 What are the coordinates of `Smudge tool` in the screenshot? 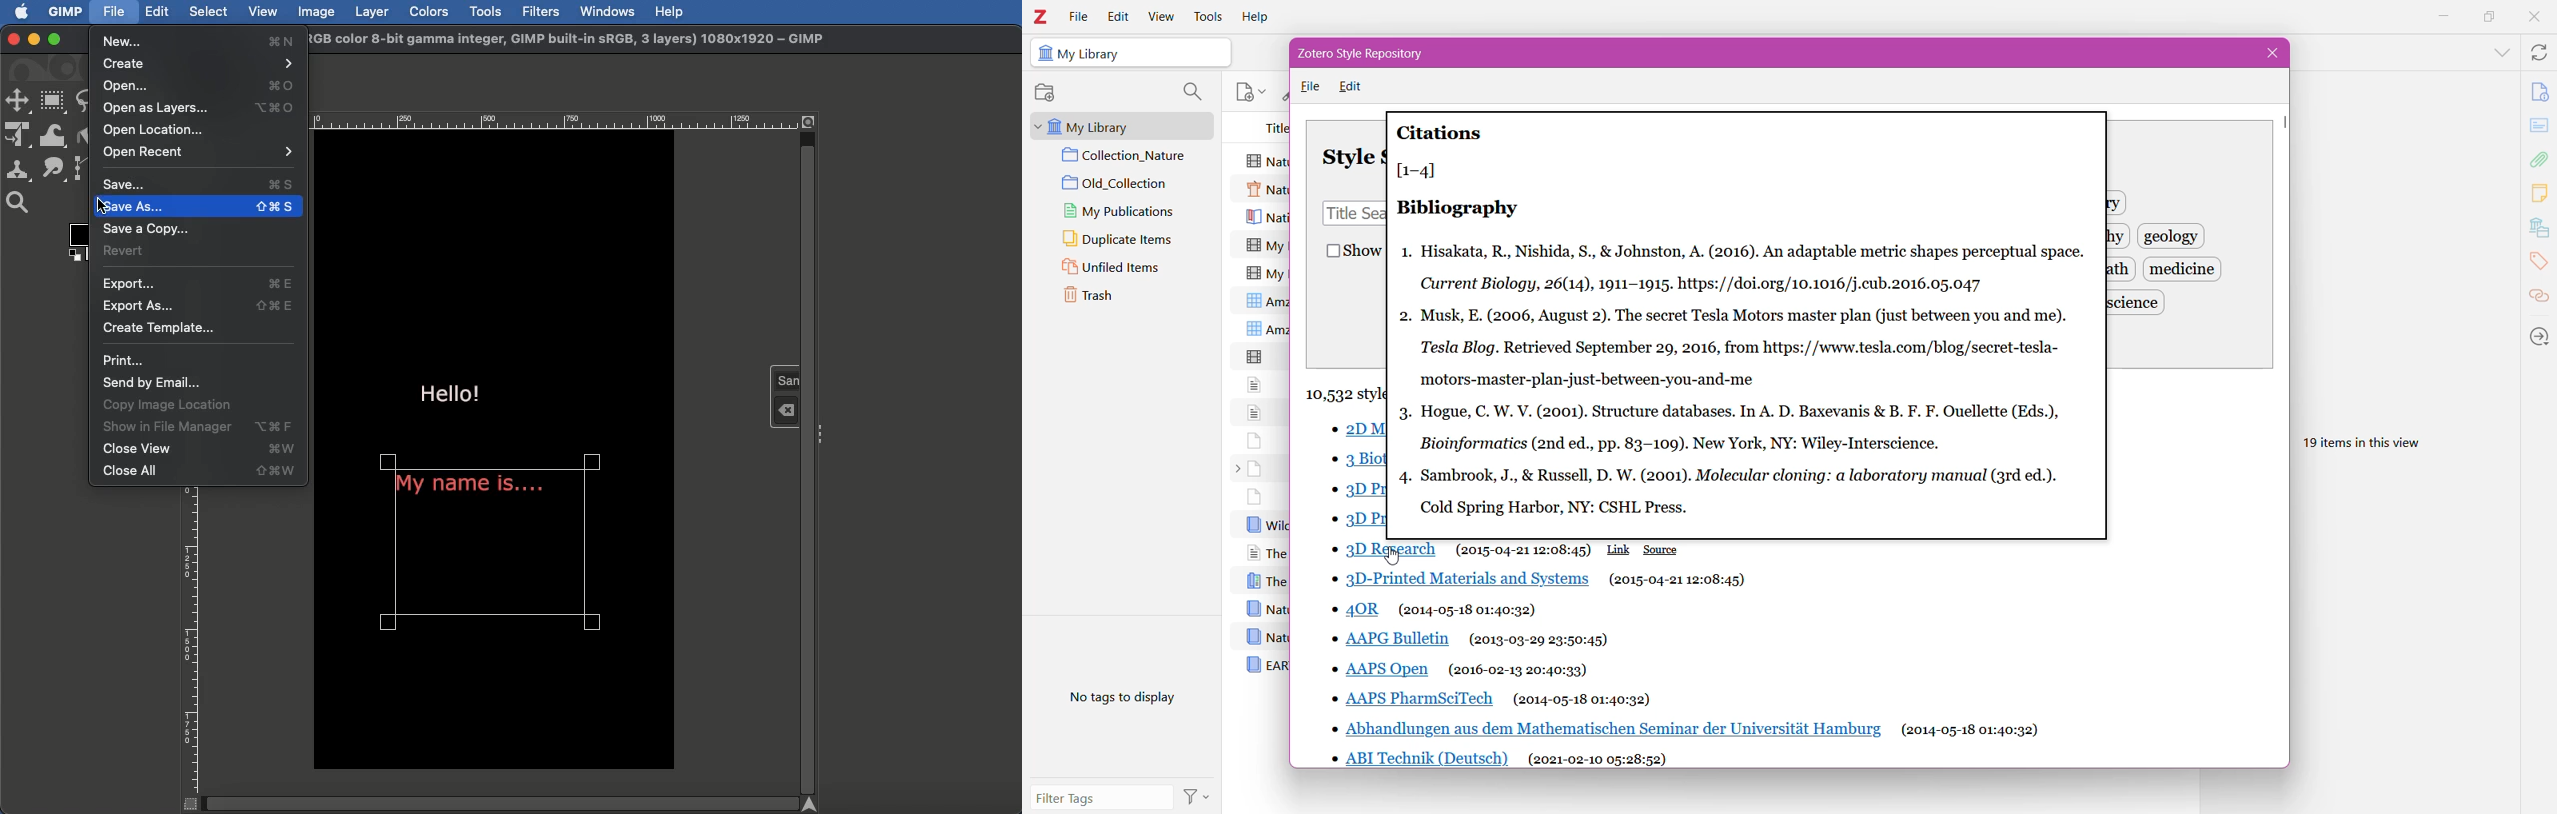 It's located at (53, 167).